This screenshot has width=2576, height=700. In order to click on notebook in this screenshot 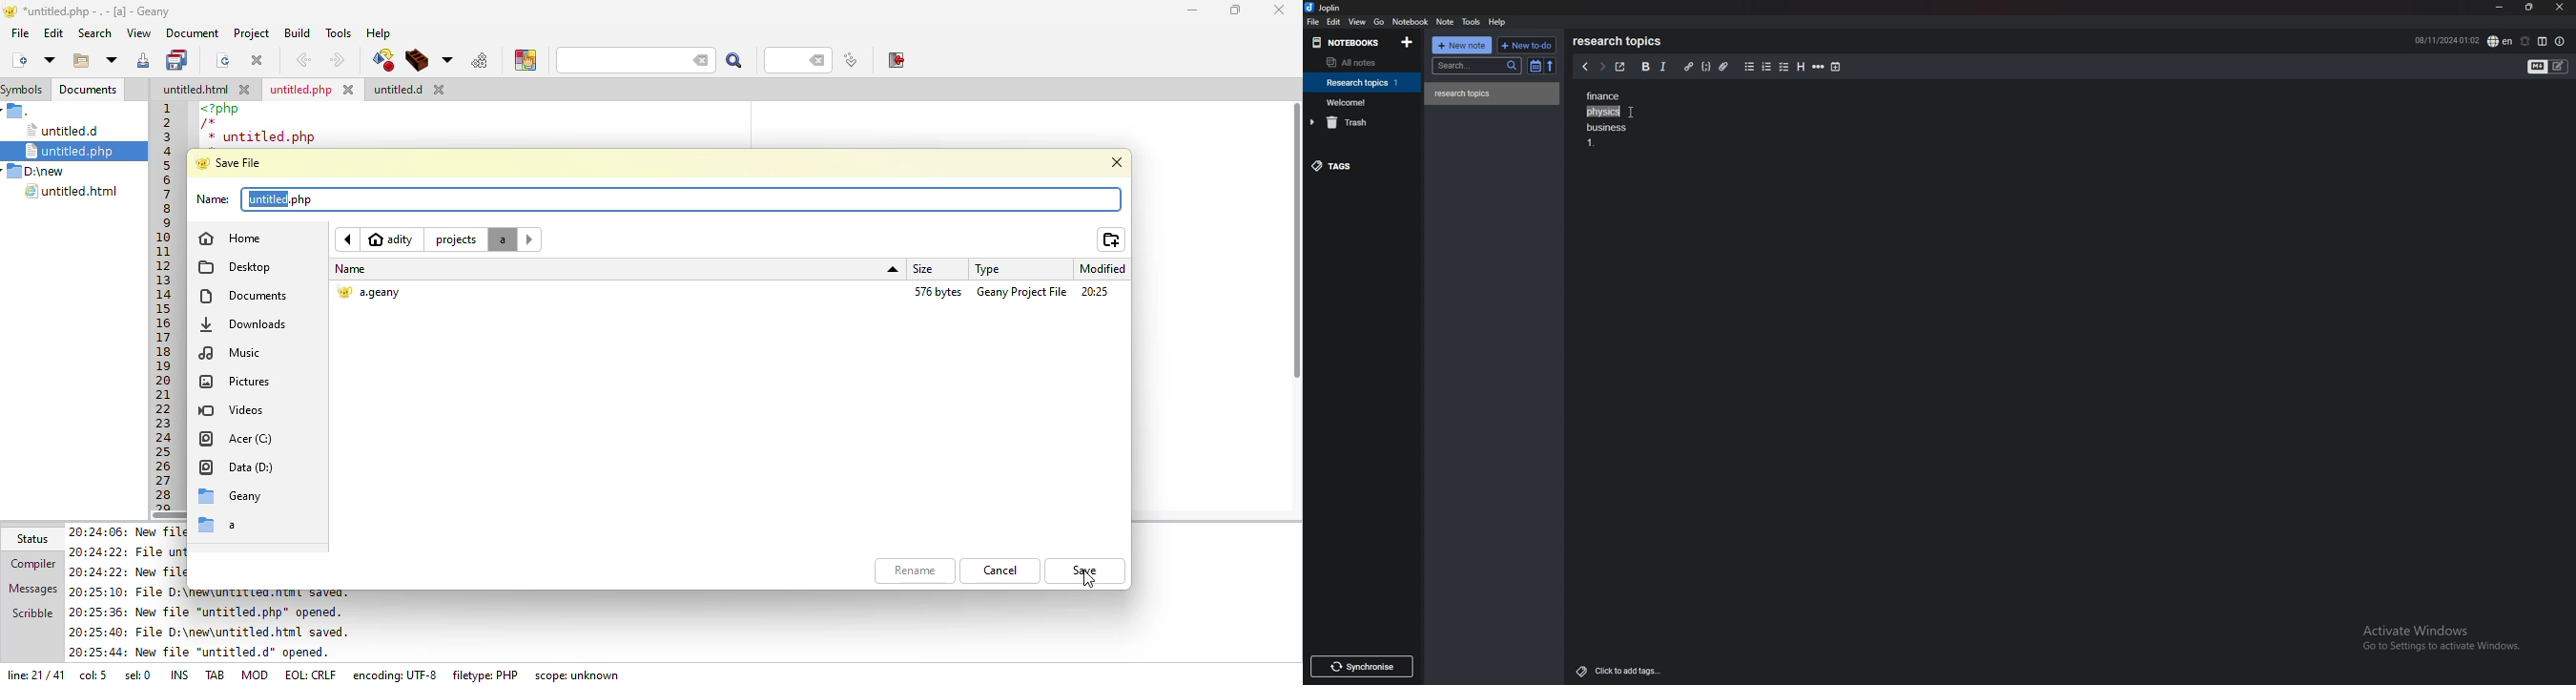, I will do `click(1364, 82)`.